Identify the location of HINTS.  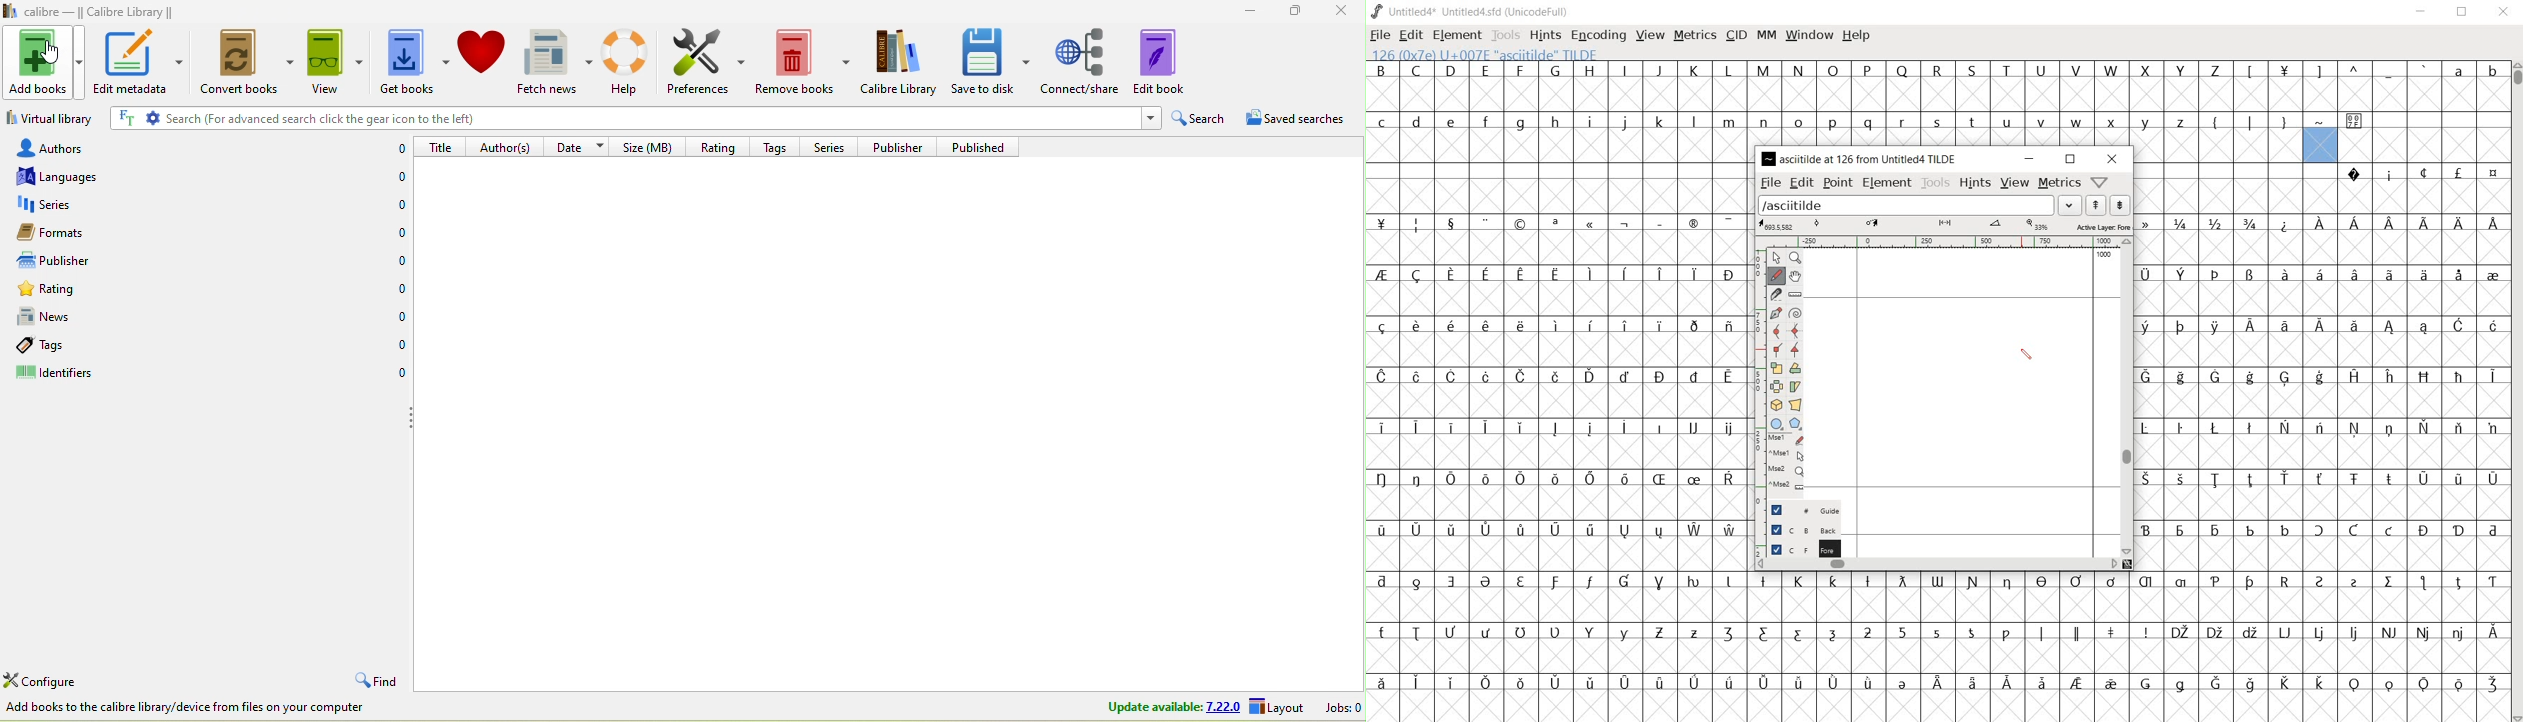
(1544, 35).